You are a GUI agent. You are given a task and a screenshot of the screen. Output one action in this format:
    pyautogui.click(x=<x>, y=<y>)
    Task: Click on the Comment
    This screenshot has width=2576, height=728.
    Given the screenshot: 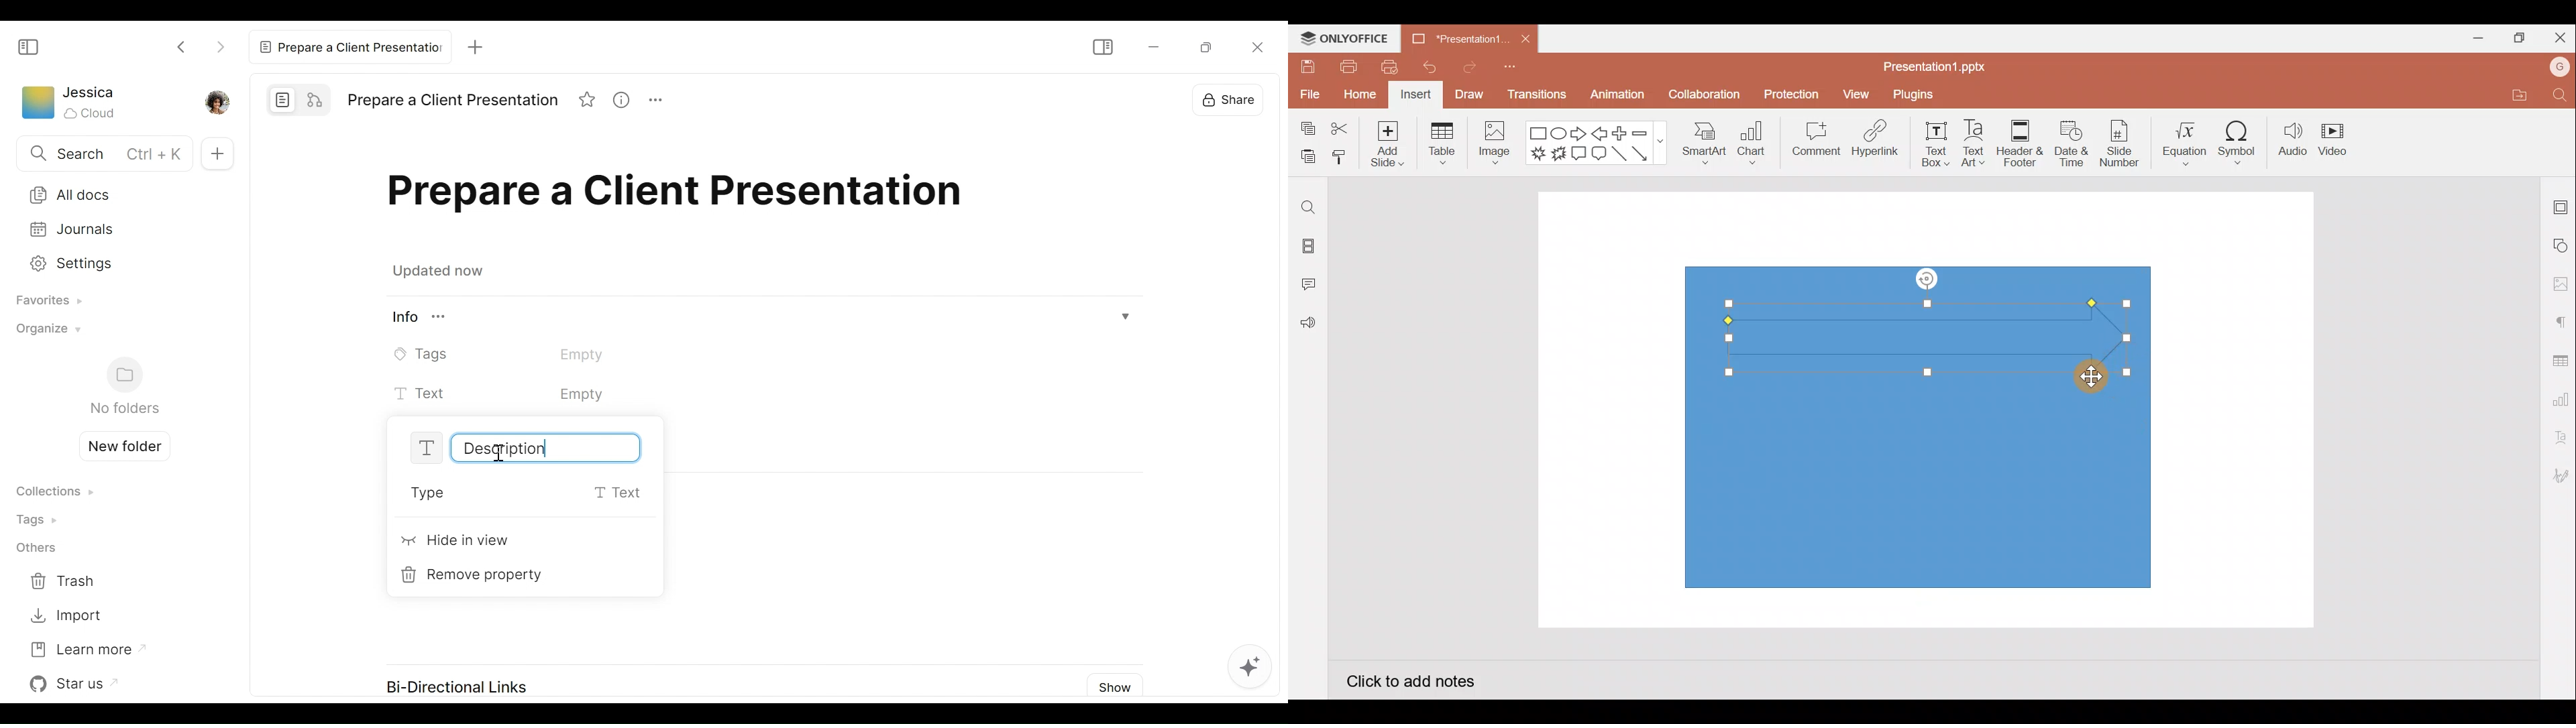 What is the action you would take?
    pyautogui.click(x=1811, y=141)
    